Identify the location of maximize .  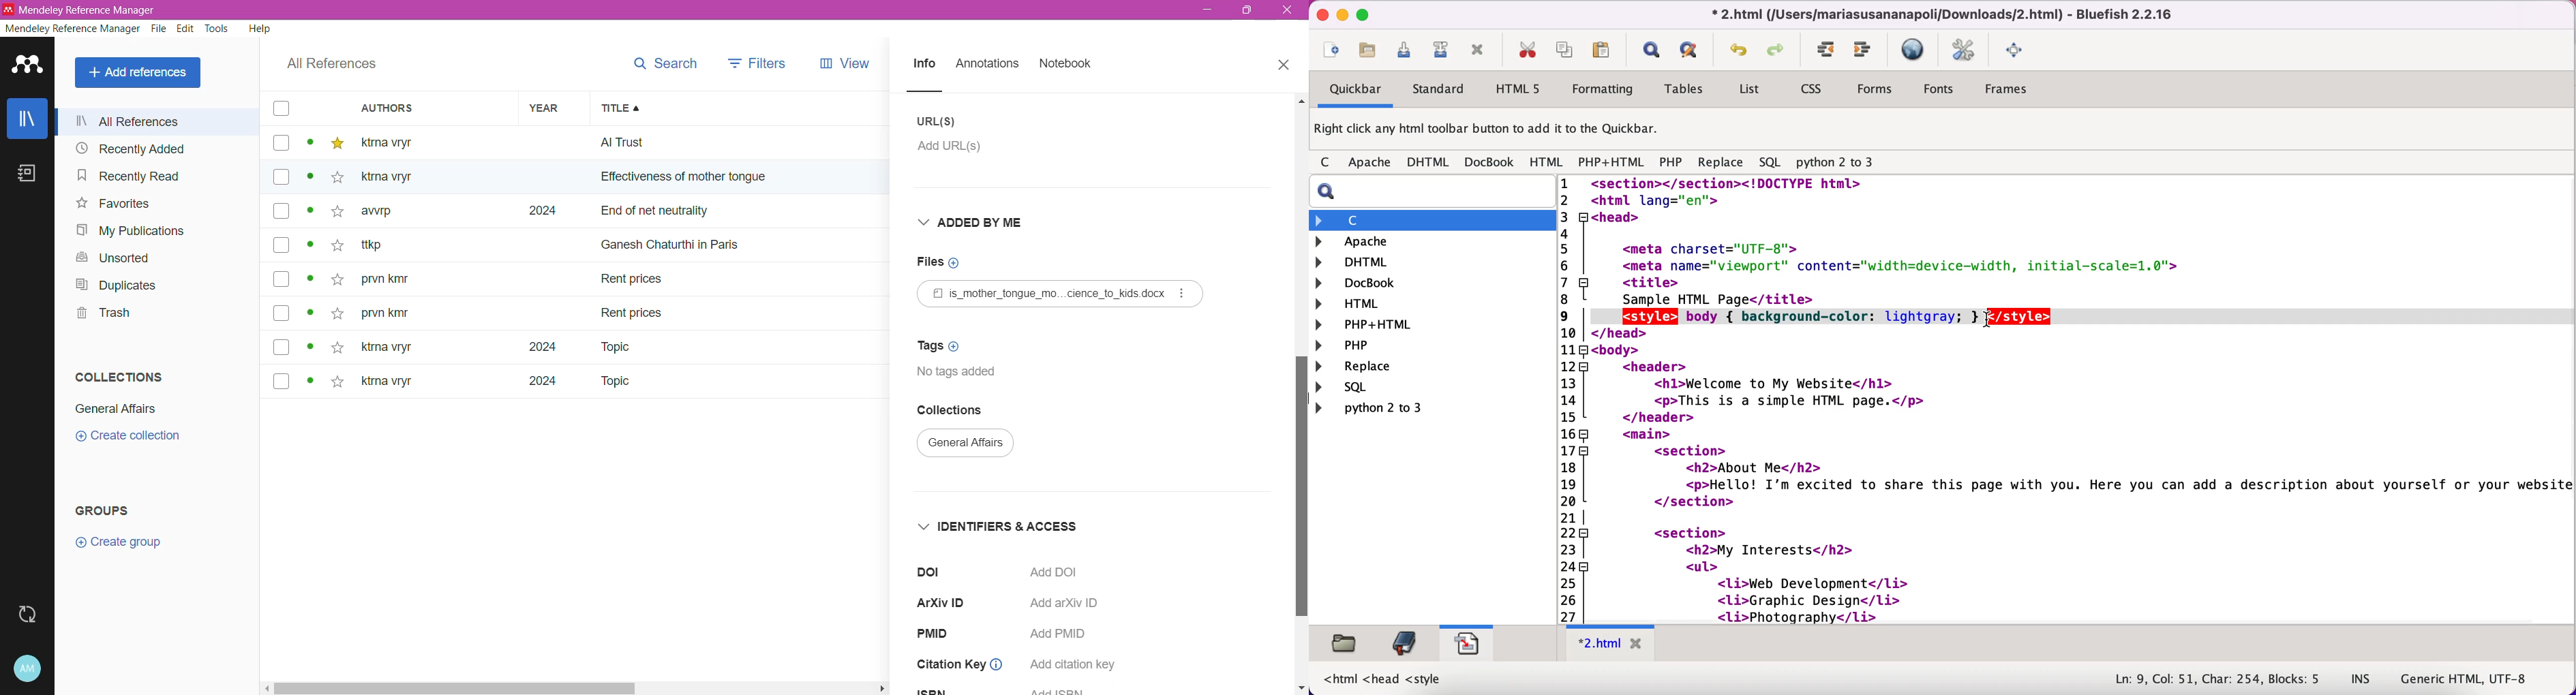
(1251, 14).